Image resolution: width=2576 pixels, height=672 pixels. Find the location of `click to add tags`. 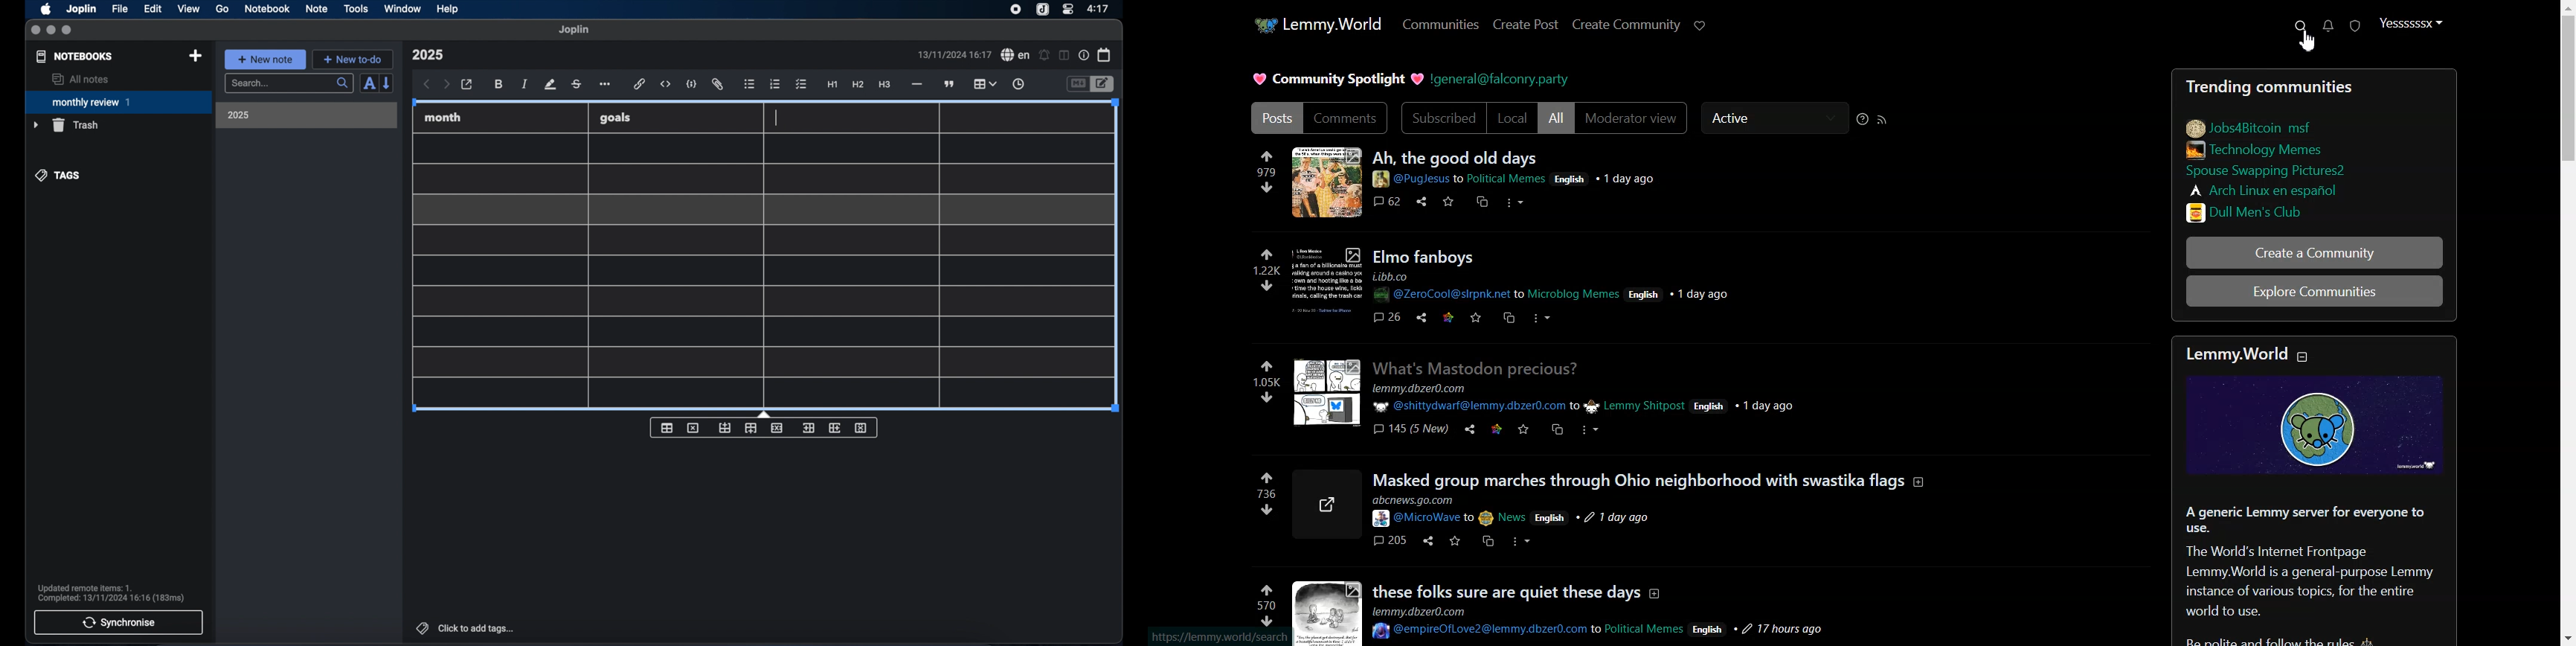

click to add tags is located at coordinates (466, 628).